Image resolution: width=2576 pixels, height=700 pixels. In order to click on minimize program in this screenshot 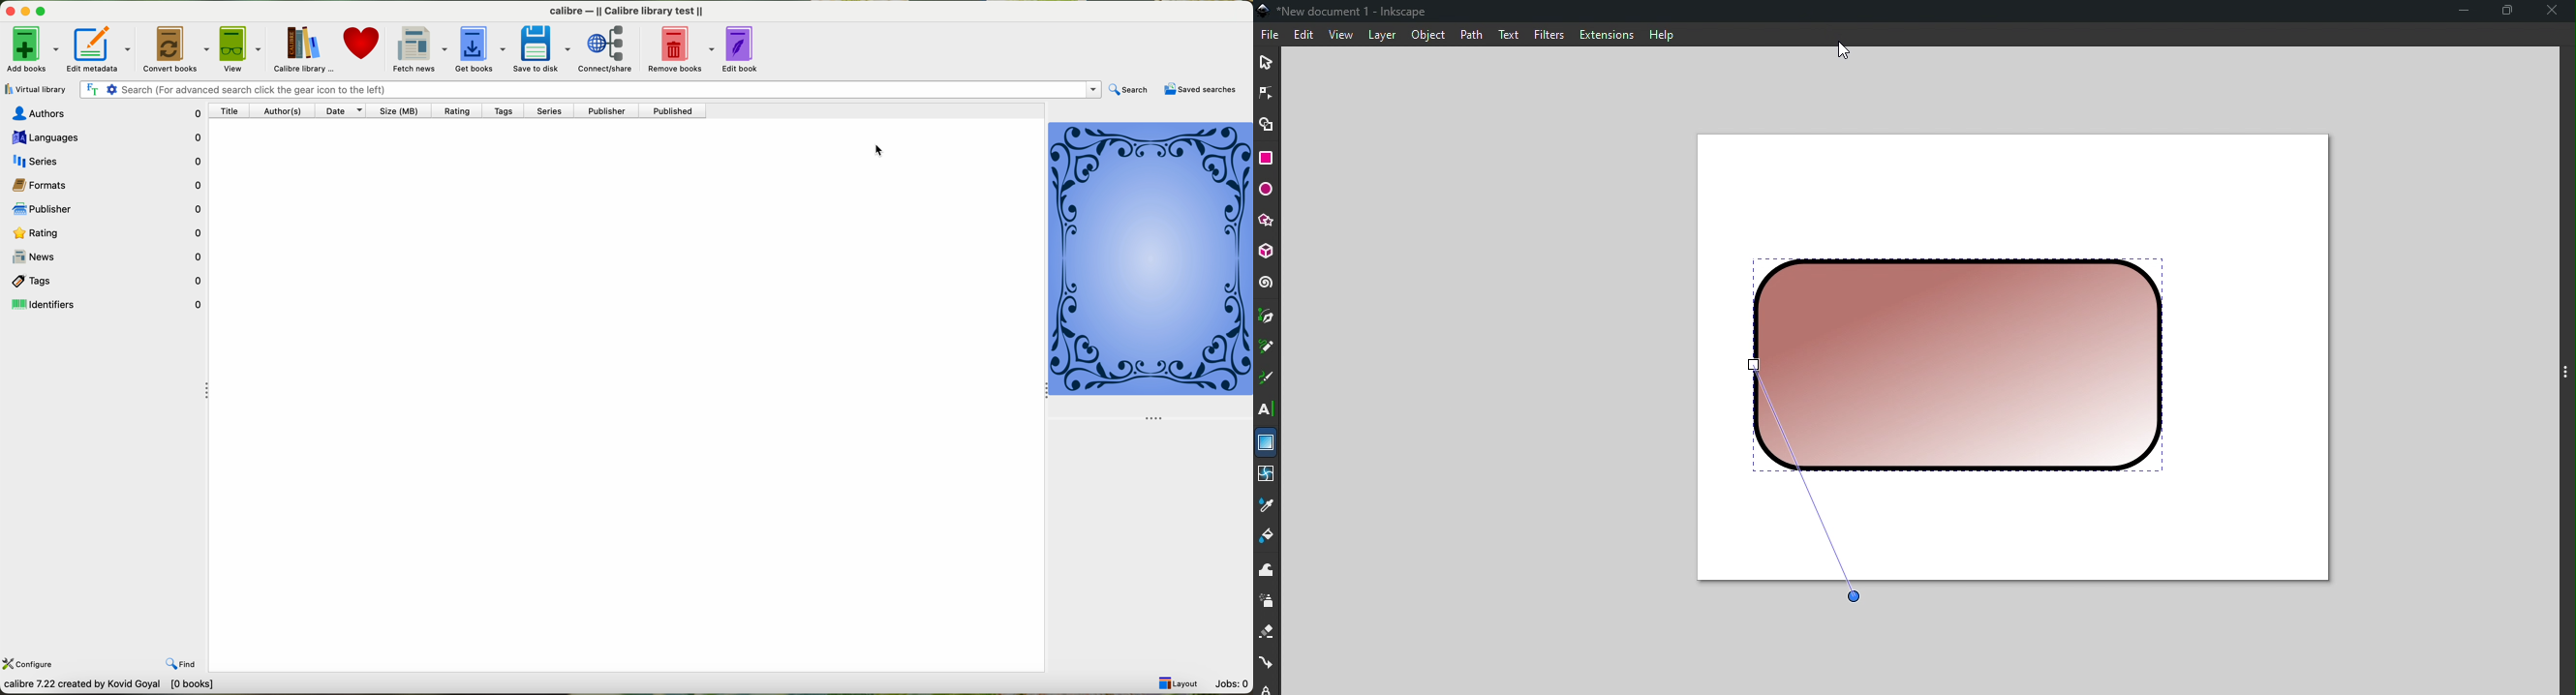, I will do `click(27, 12)`.